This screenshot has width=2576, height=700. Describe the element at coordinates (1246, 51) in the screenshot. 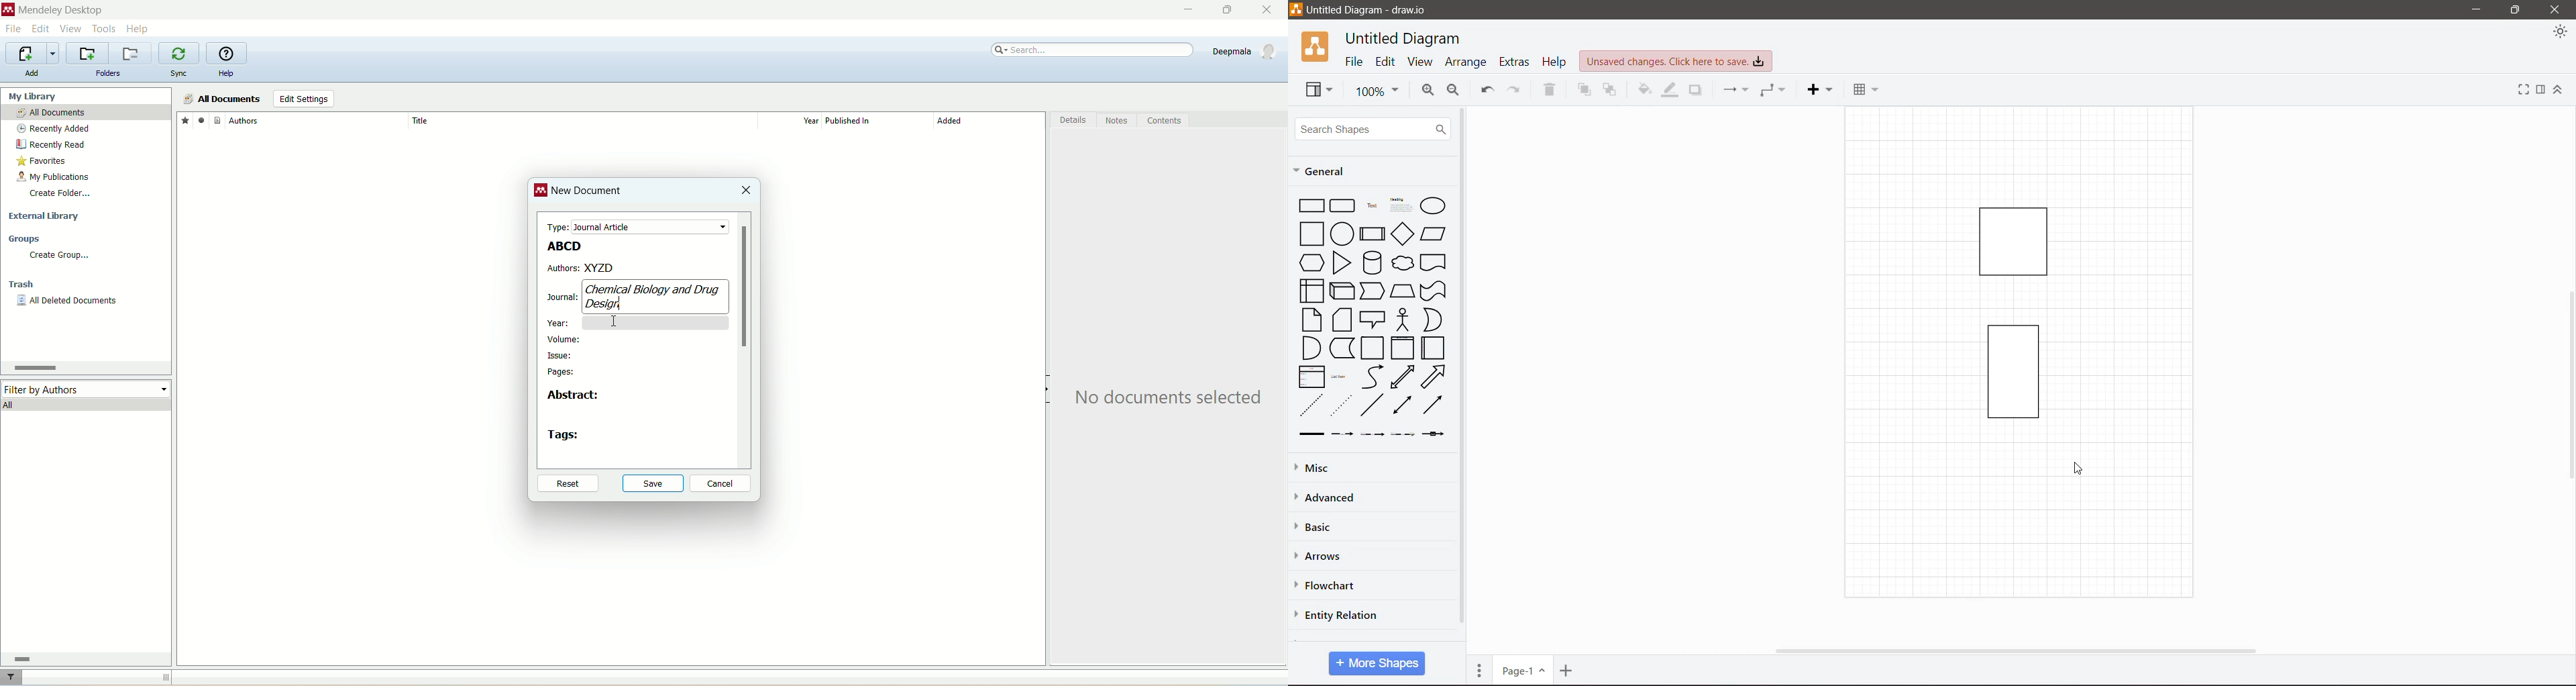

I see `account` at that location.